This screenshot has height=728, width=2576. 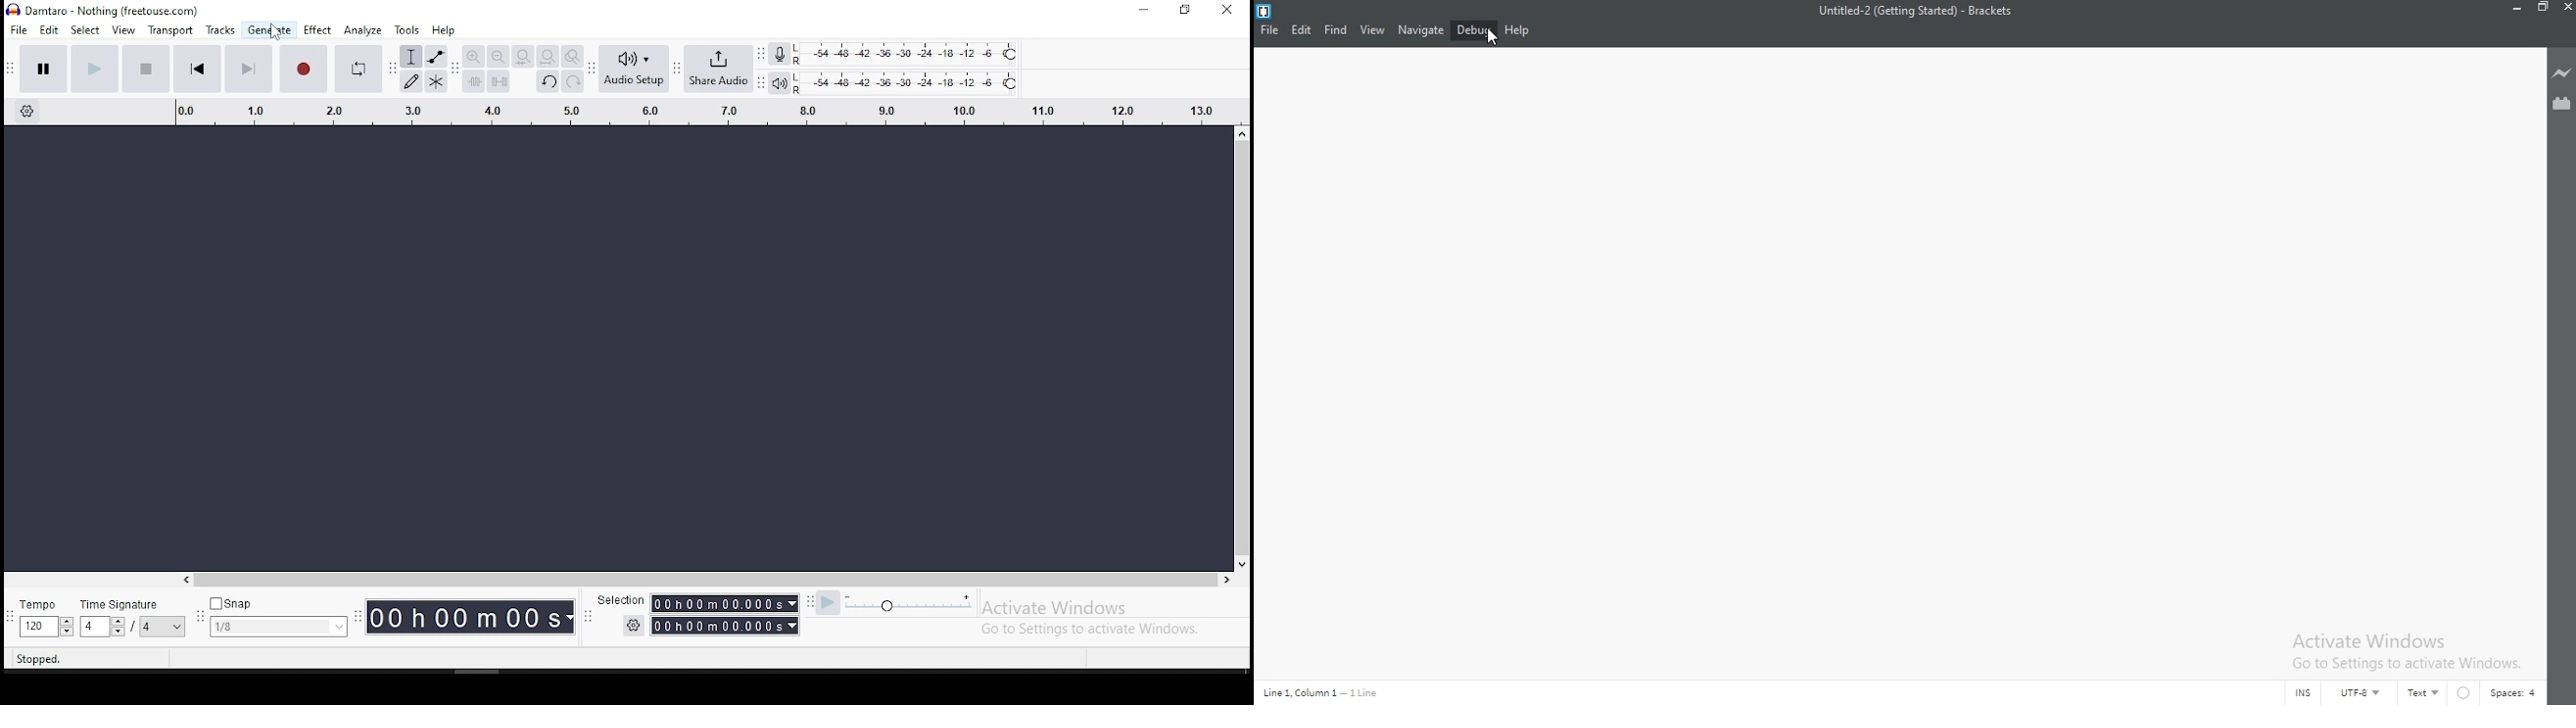 What do you see at coordinates (318, 30) in the screenshot?
I see `effect` at bounding box center [318, 30].